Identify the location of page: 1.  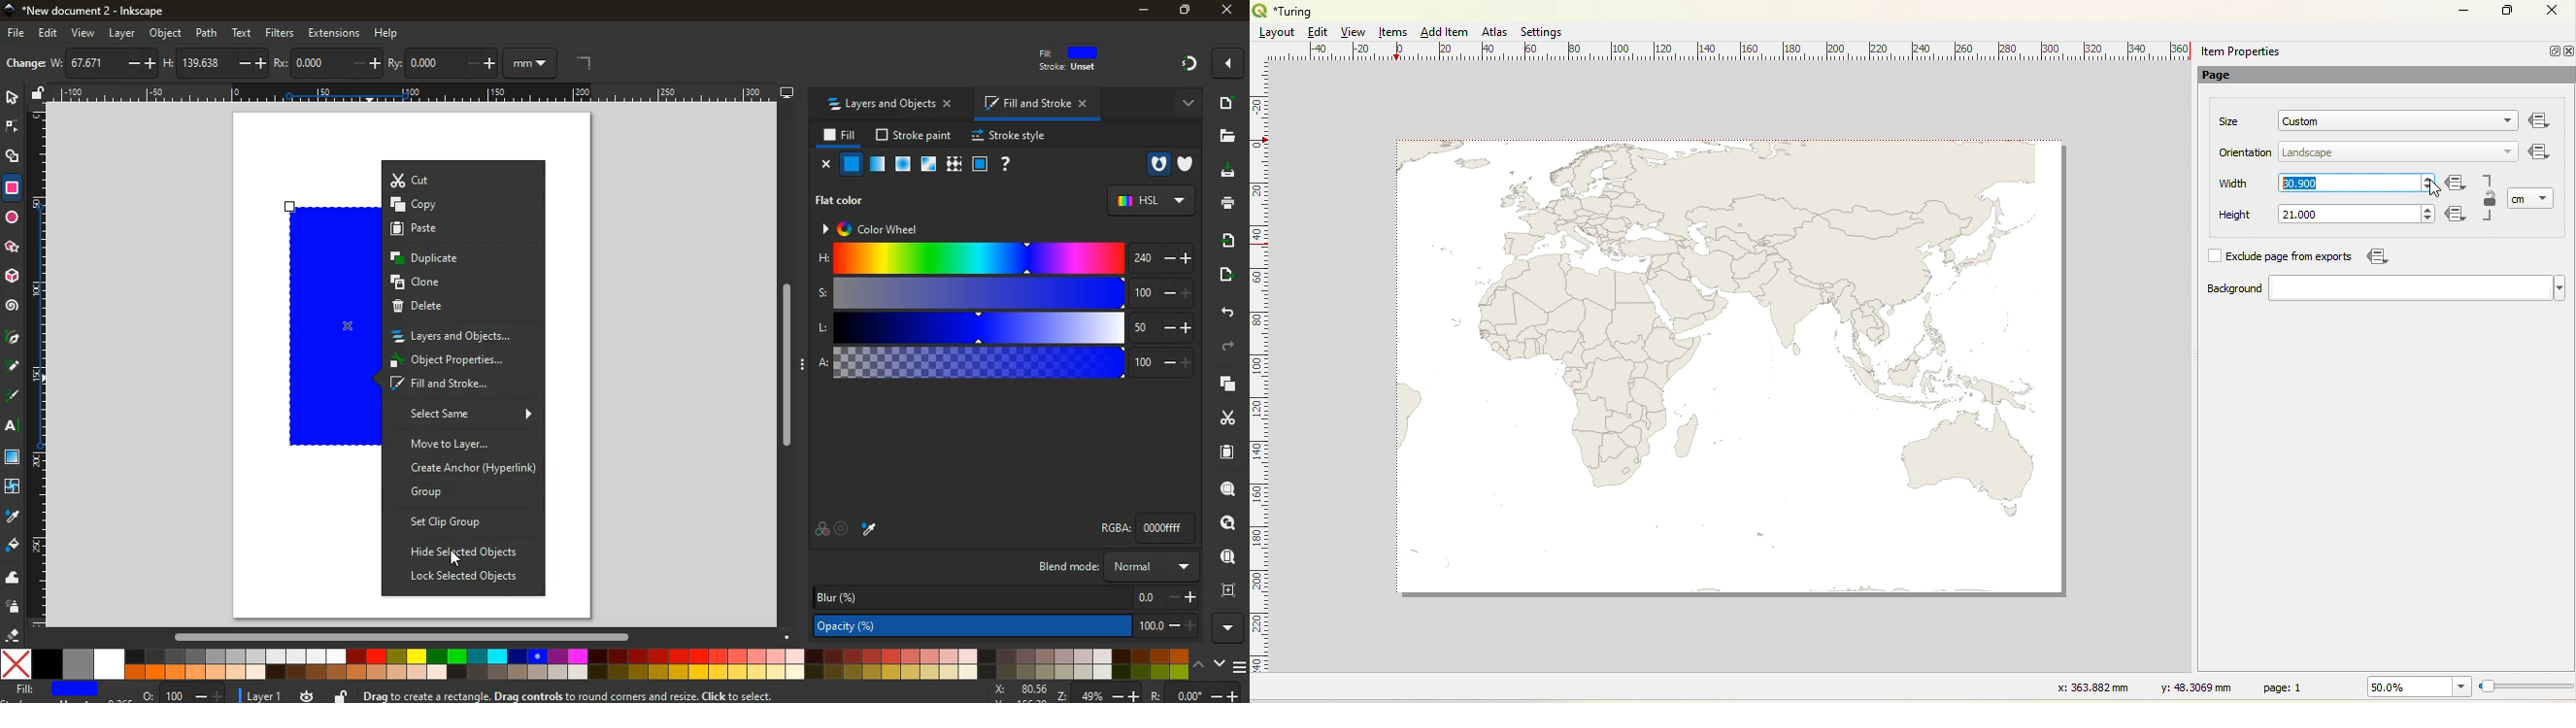
(2286, 686).